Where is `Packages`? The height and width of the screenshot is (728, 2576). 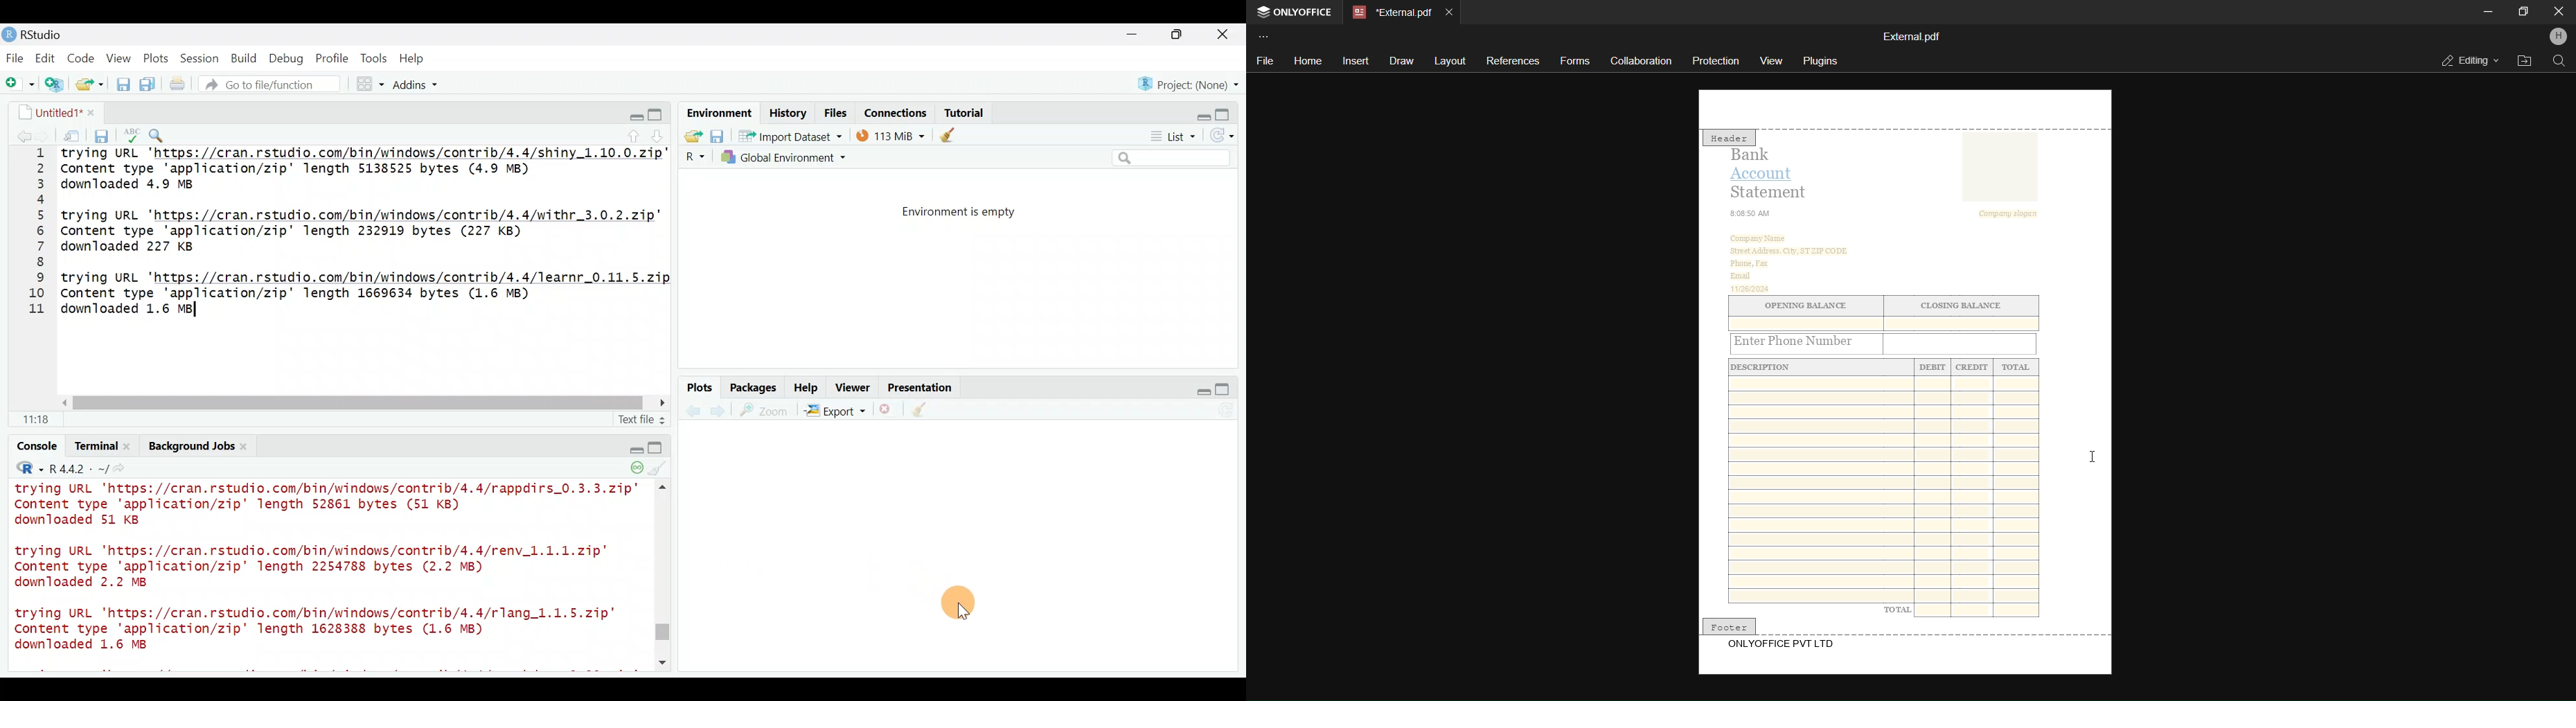 Packages is located at coordinates (752, 387).